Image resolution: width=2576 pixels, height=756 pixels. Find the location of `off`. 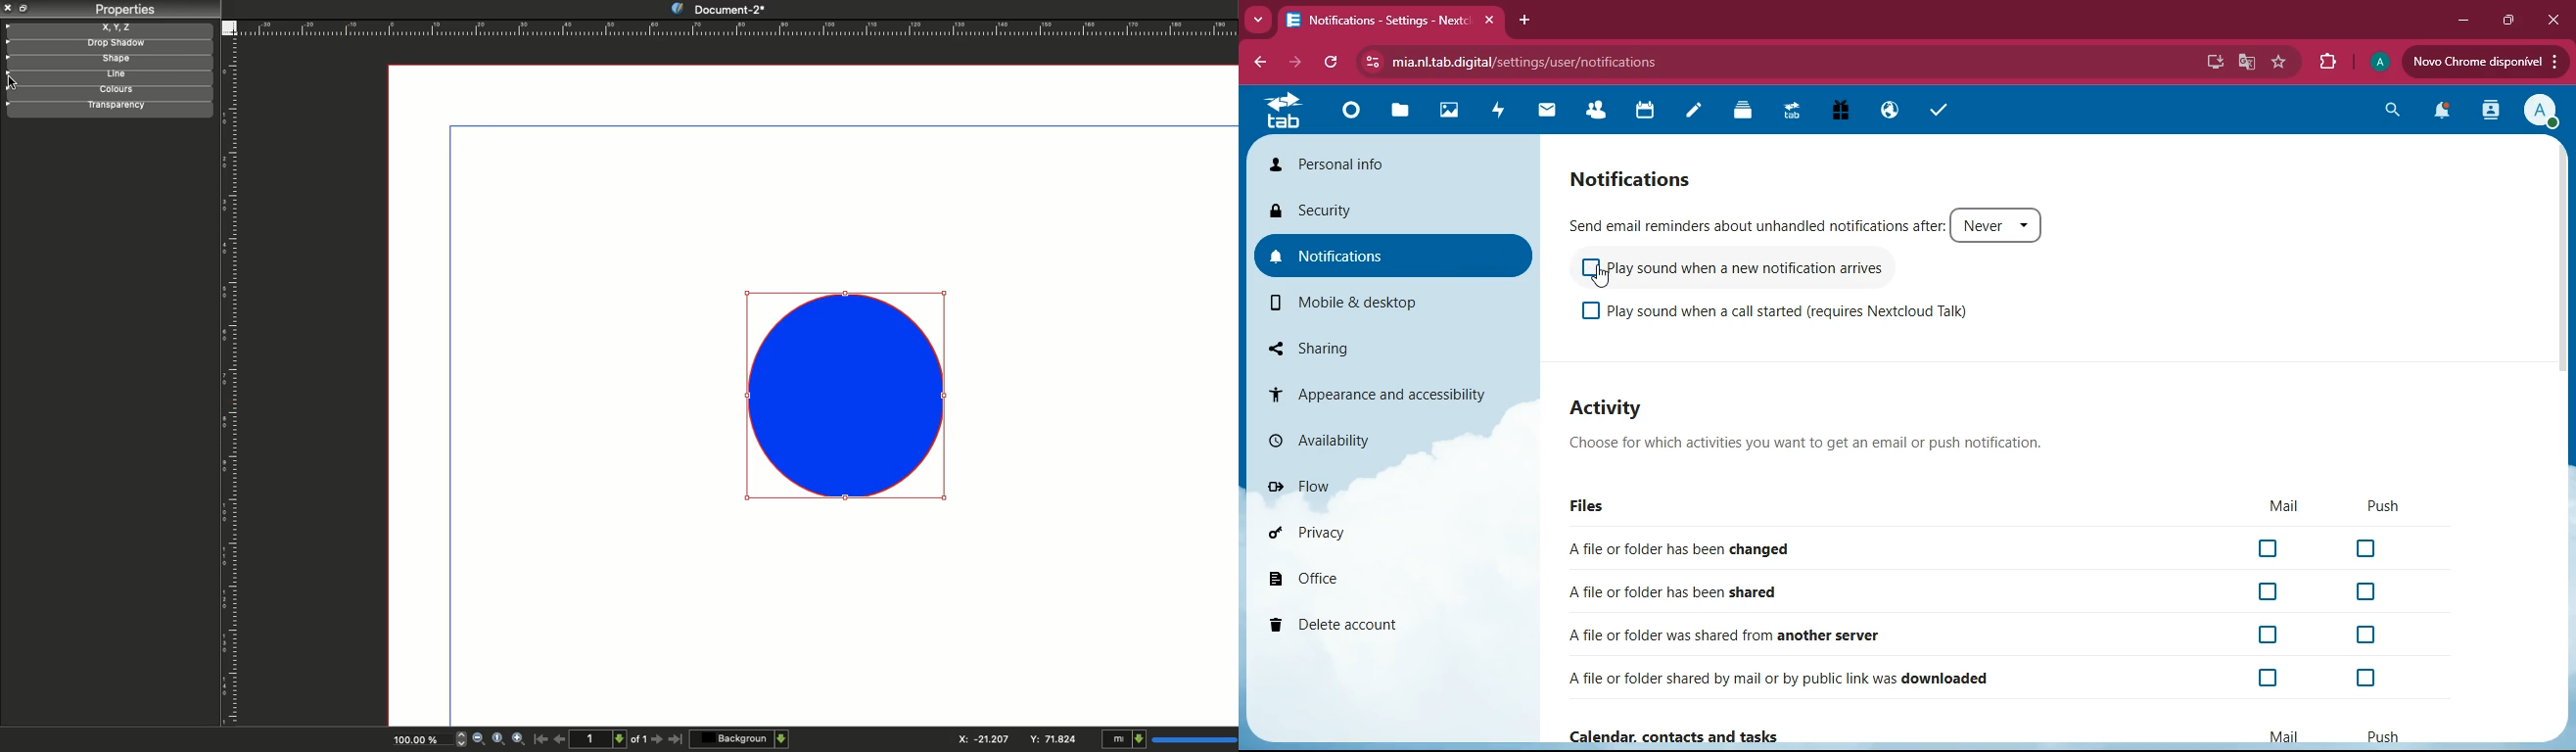

off is located at coordinates (2270, 550).